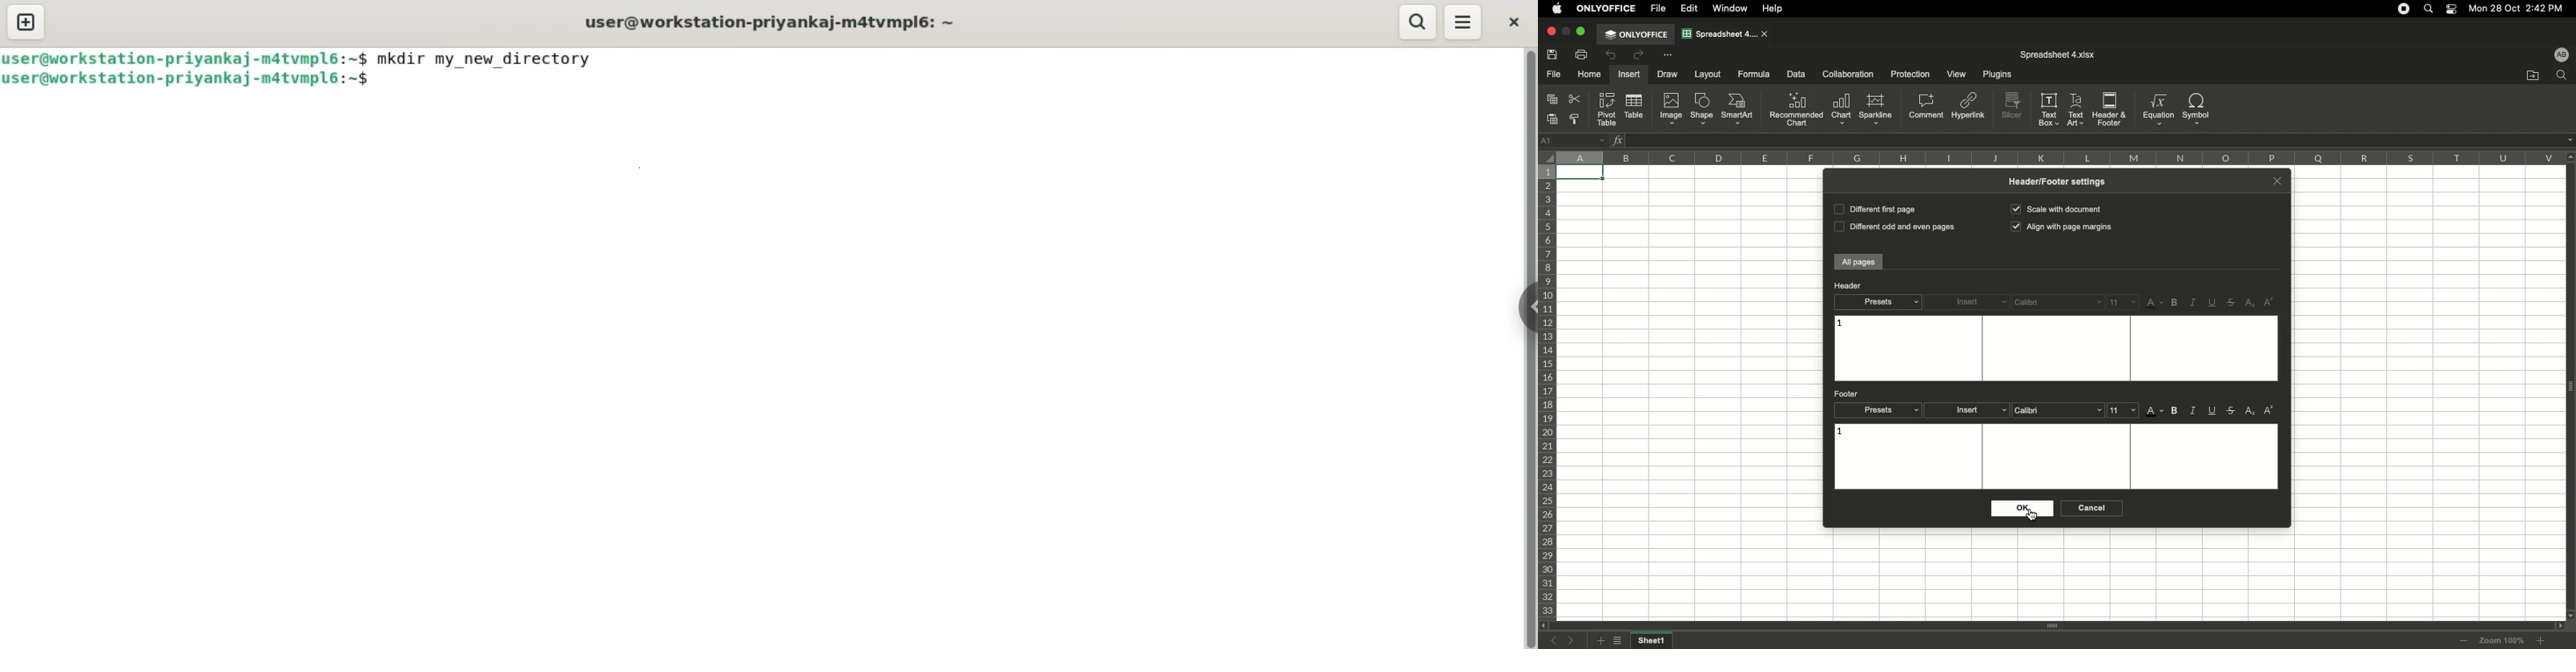  I want to click on Open file location, so click(2533, 76).